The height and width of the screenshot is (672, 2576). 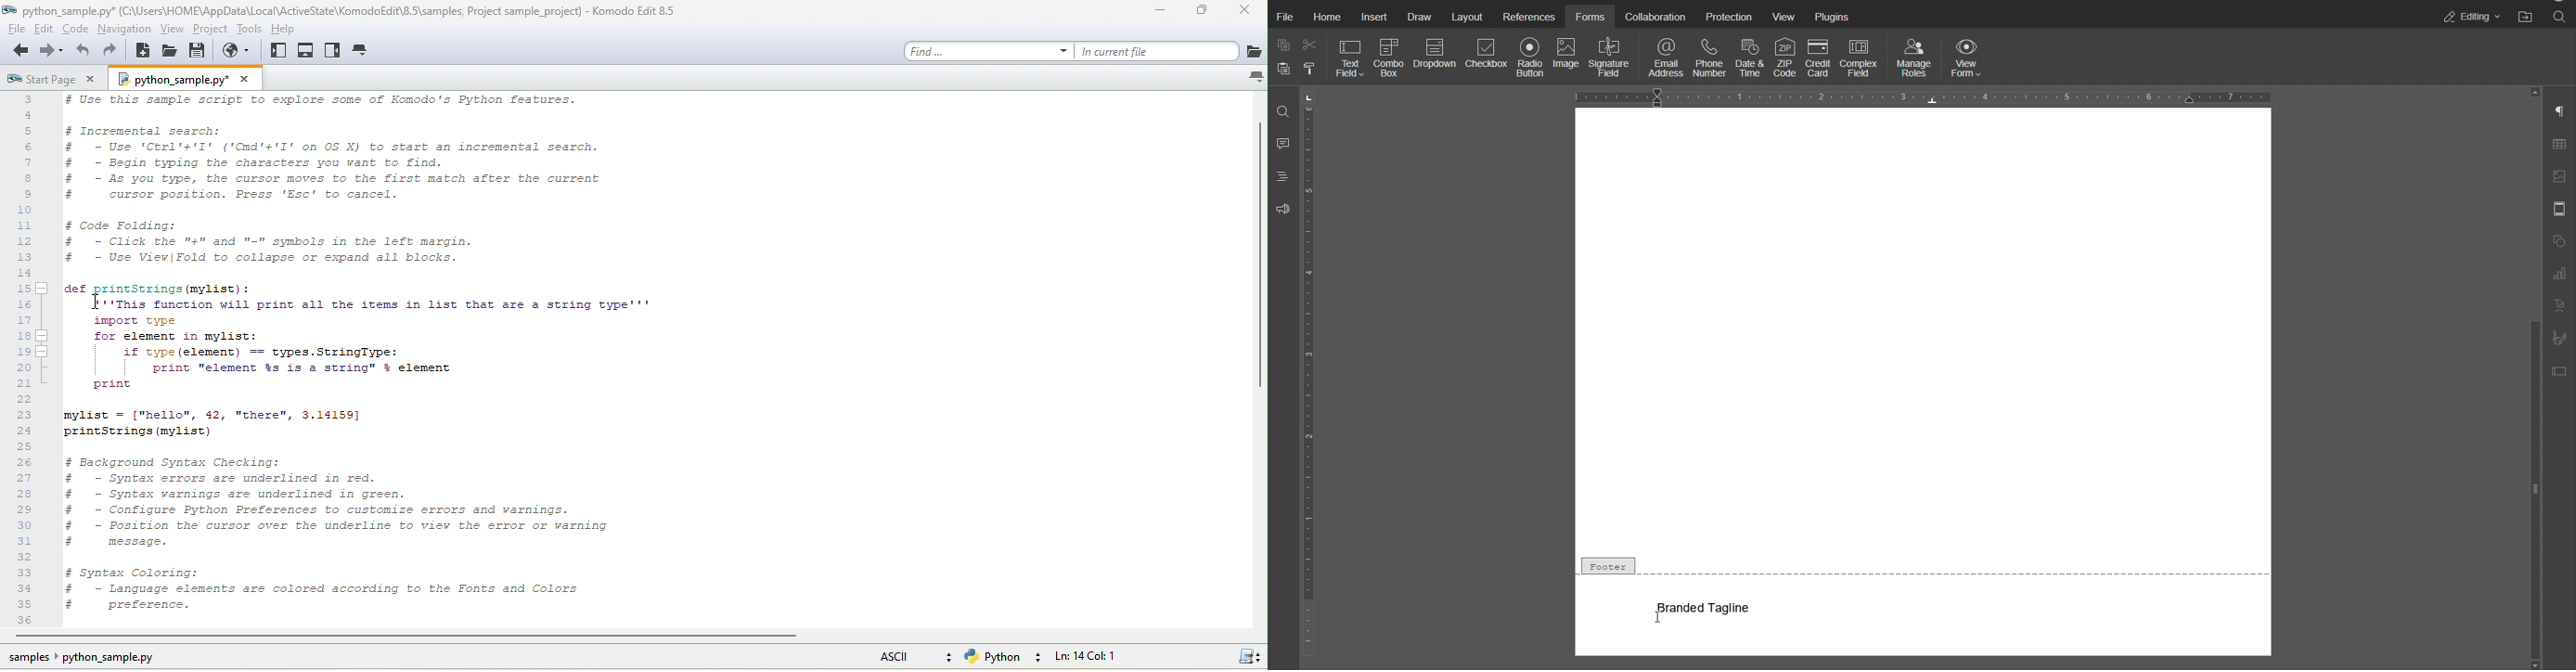 I want to click on Horizontal Ruler, so click(x=1922, y=96).